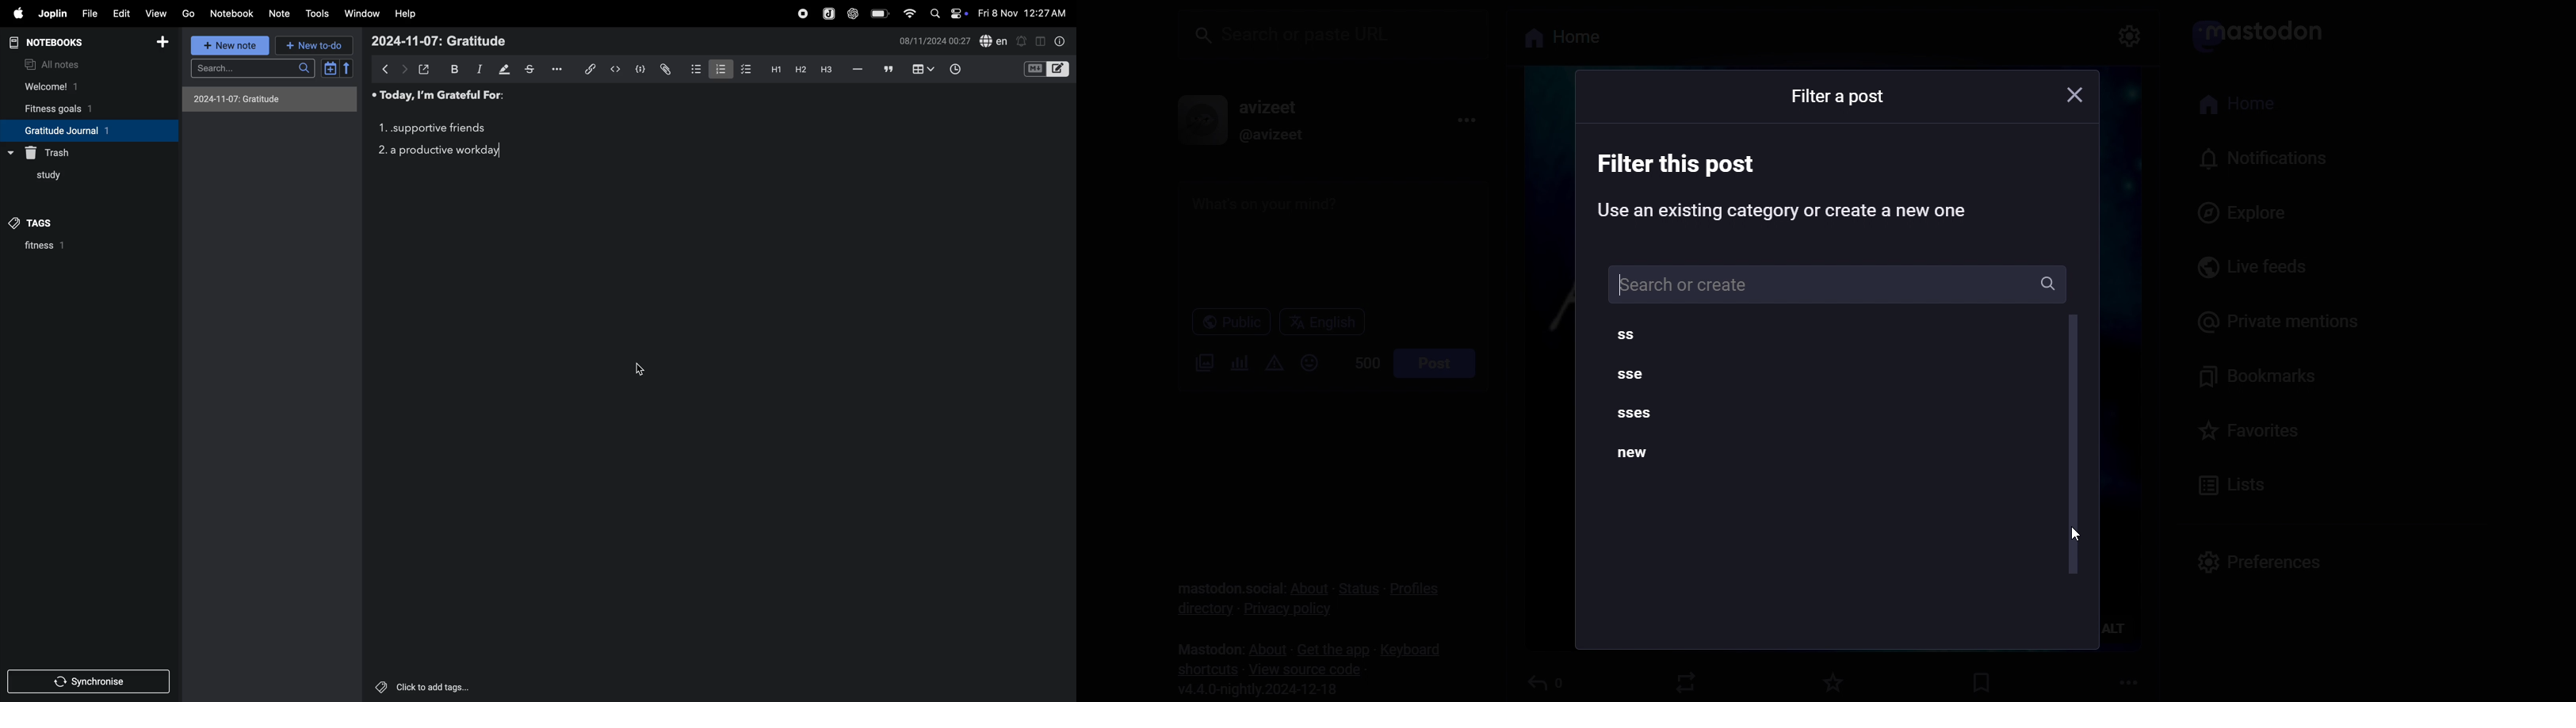 The height and width of the screenshot is (728, 2576). What do you see at coordinates (664, 69) in the screenshot?
I see `attach file` at bounding box center [664, 69].